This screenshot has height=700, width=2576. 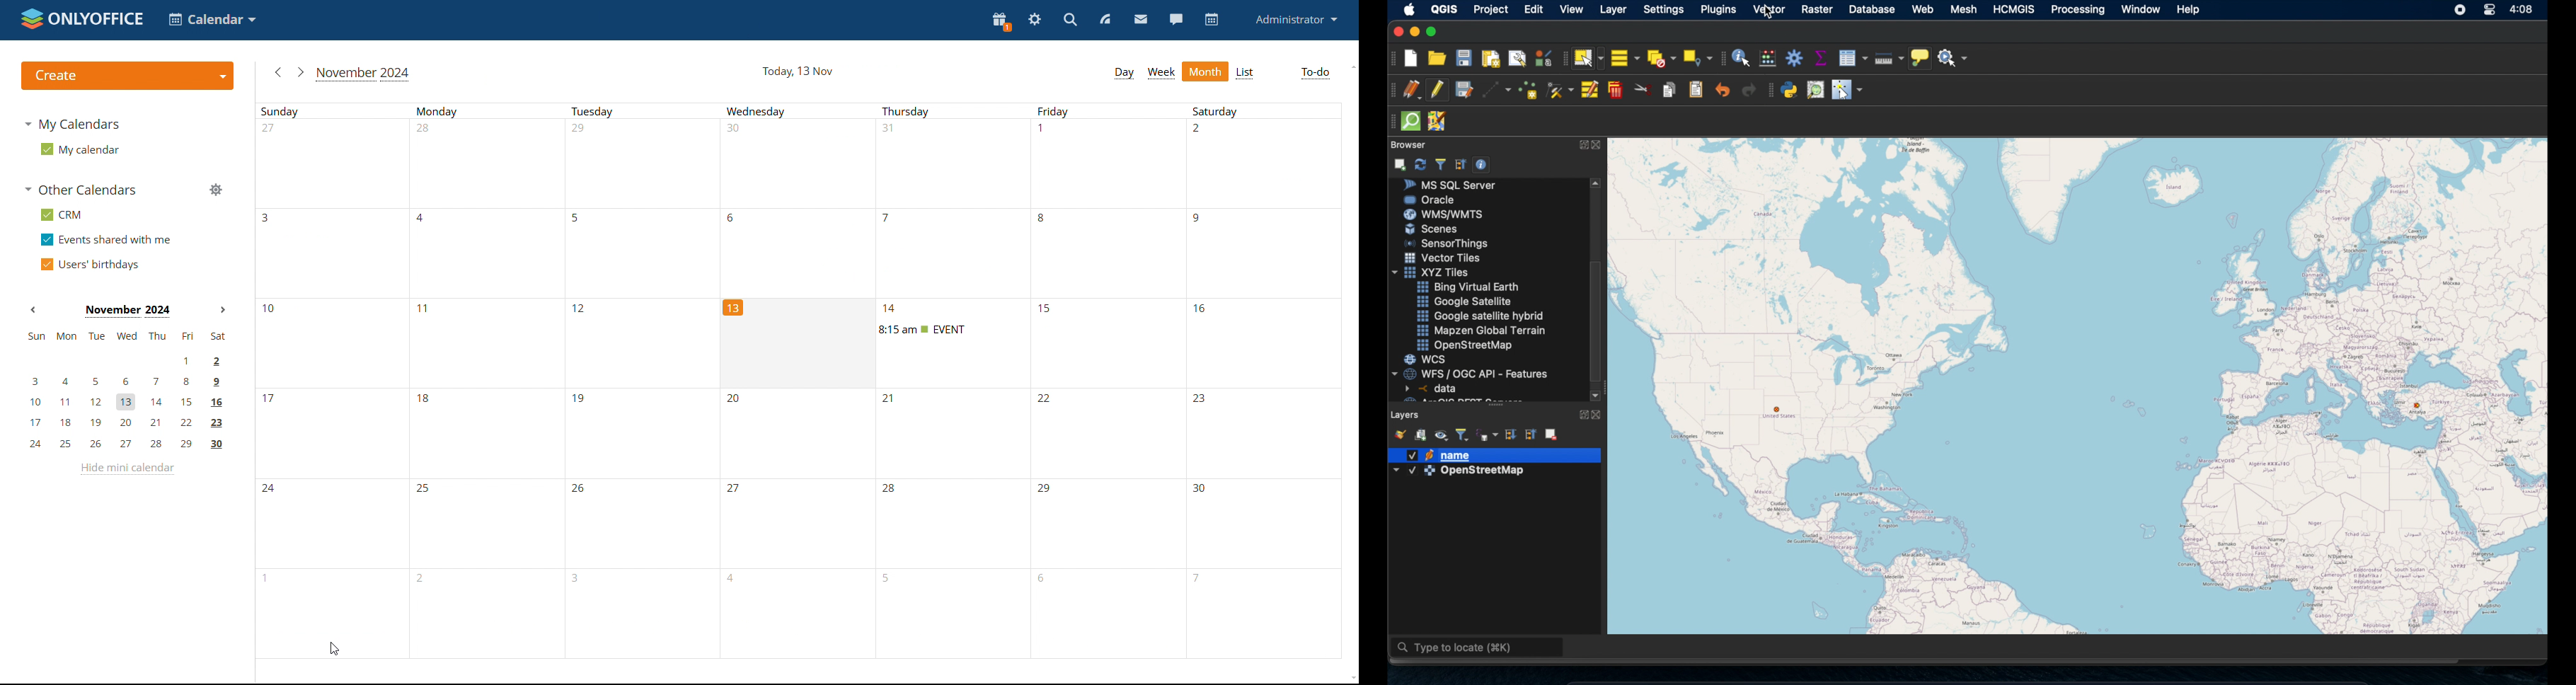 I want to click on screen recorder icon, so click(x=2461, y=11).